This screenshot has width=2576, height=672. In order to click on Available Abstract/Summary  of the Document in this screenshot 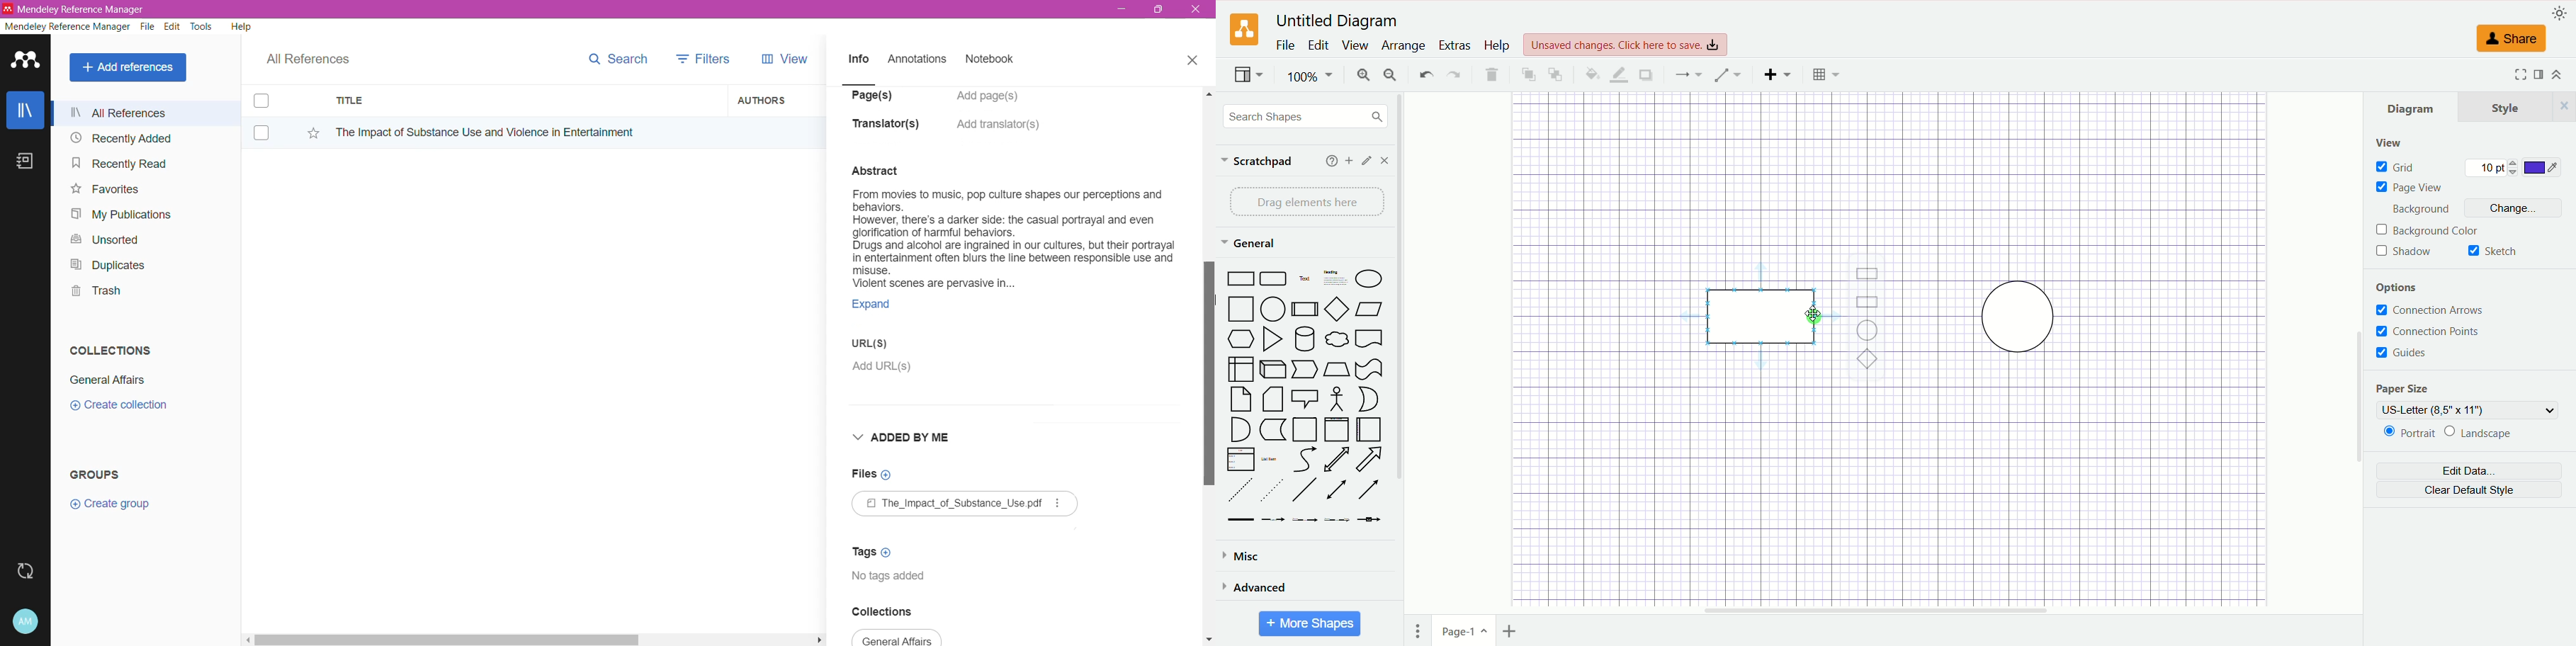, I will do `click(1013, 227)`.